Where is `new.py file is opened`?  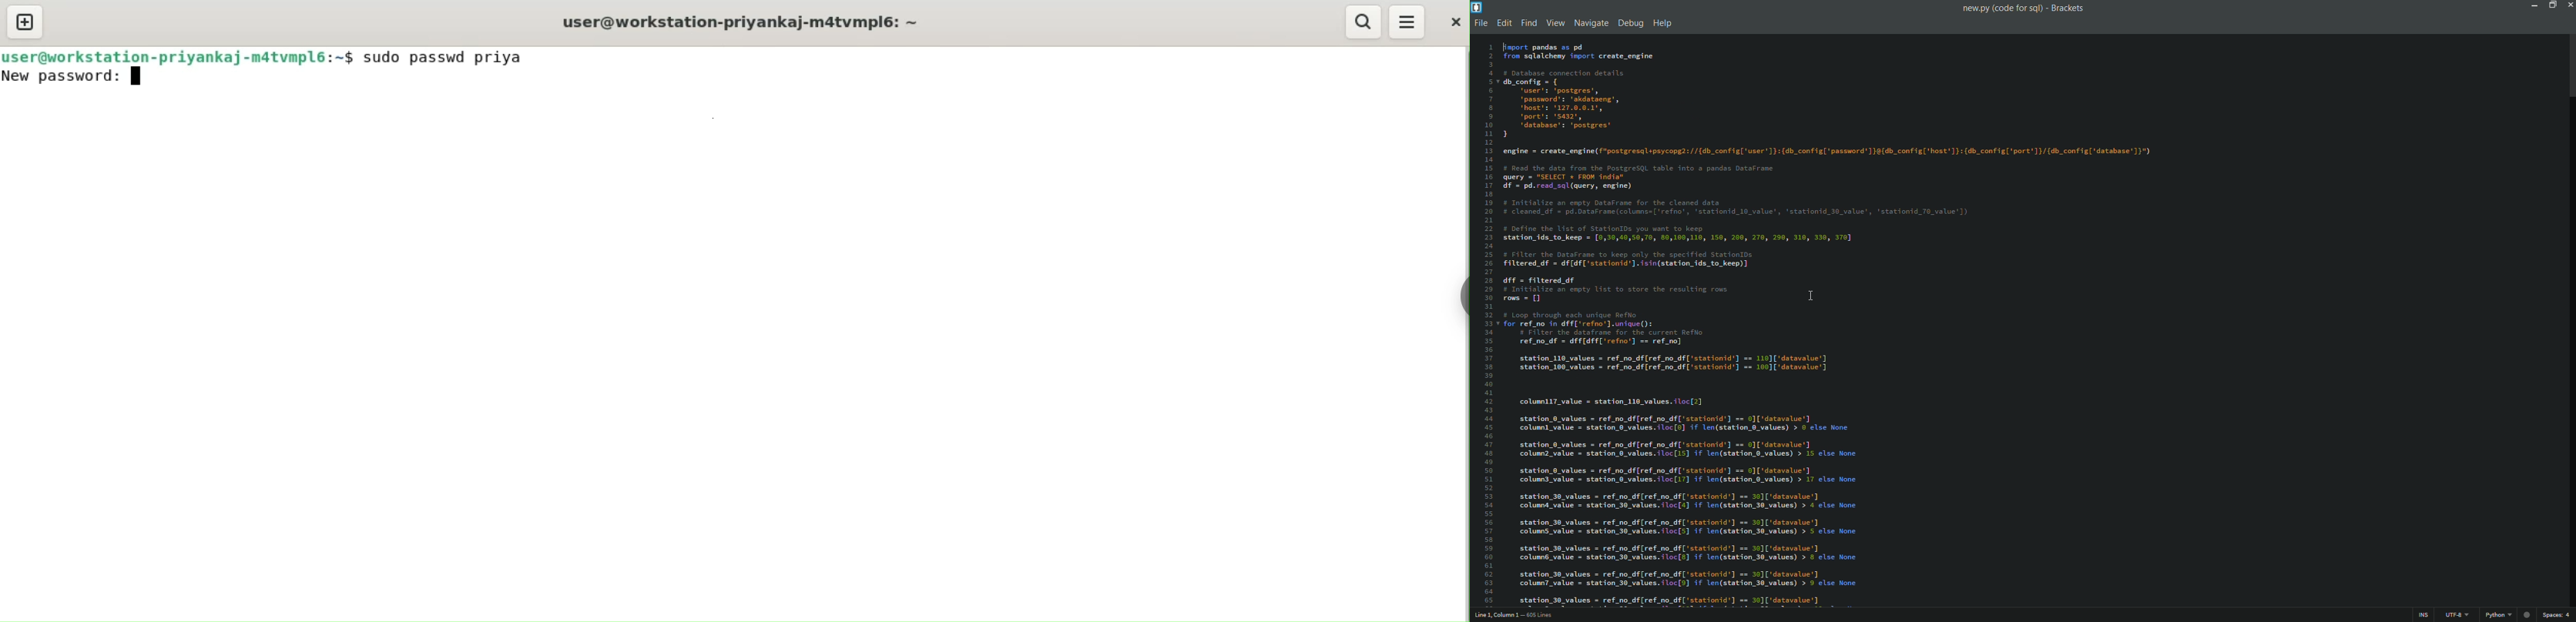
new.py file is opened is located at coordinates (1973, 9).